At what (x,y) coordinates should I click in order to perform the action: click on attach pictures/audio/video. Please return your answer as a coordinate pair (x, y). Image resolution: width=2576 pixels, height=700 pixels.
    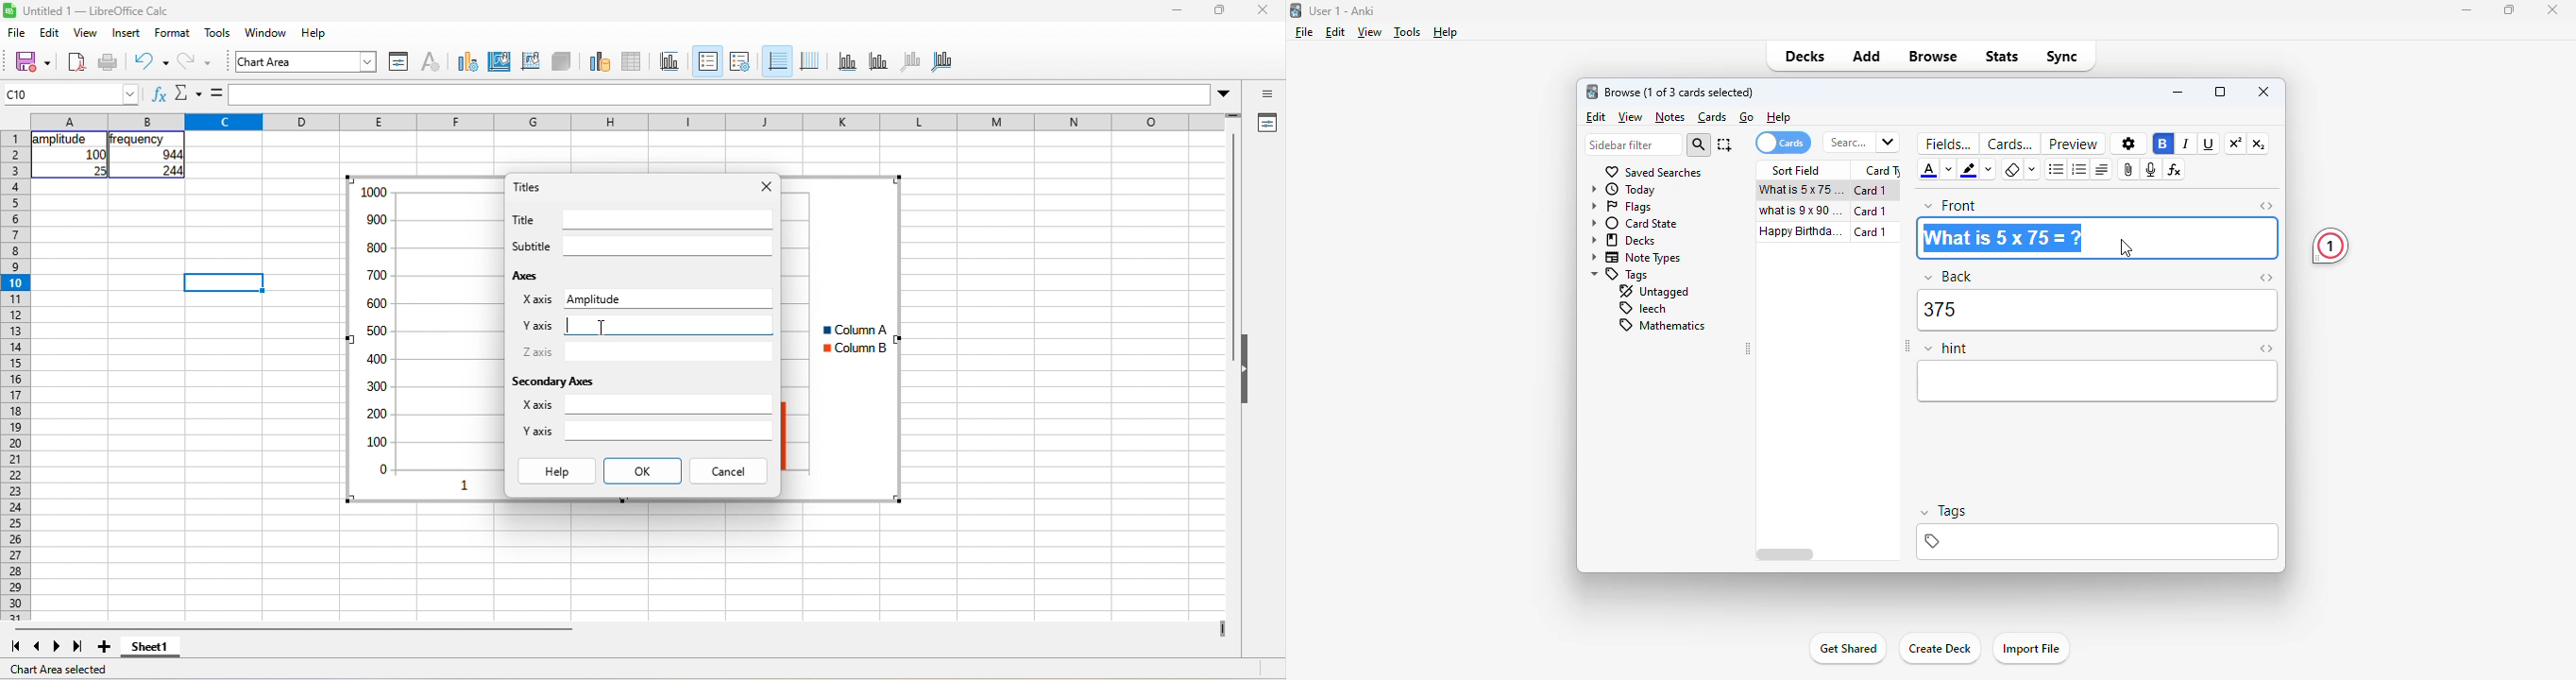
    Looking at the image, I should click on (2130, 170).